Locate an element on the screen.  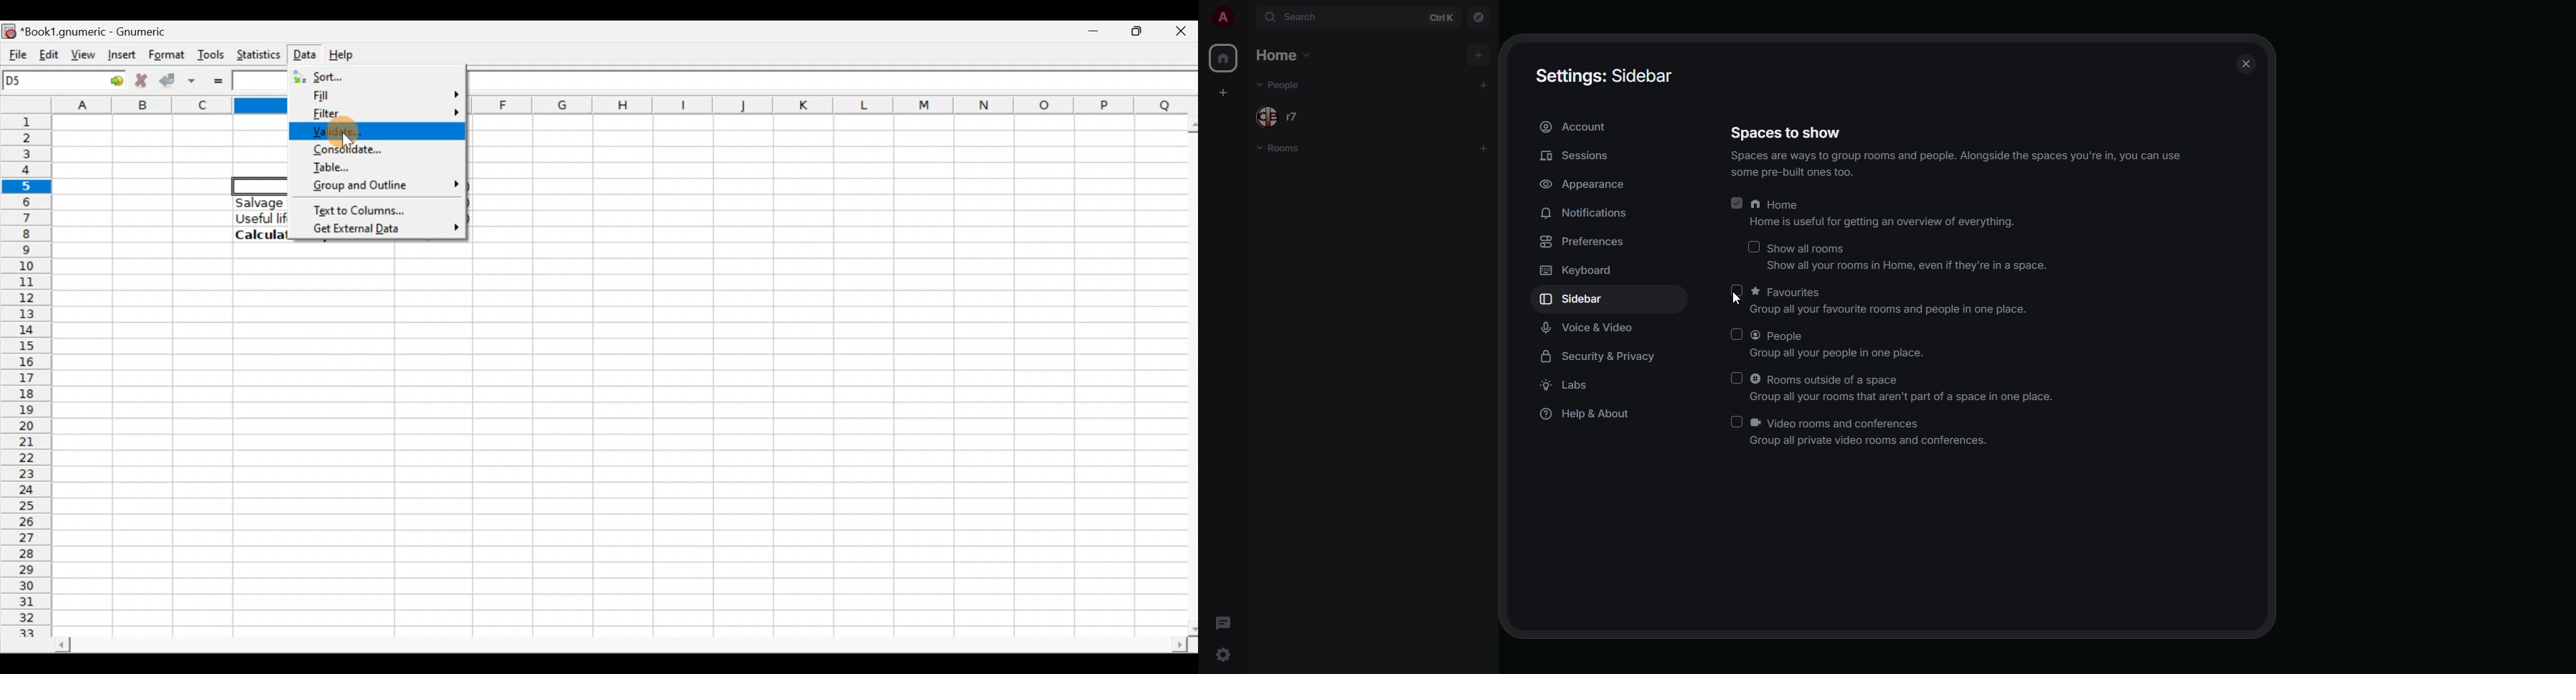
Go to is located at coordinates (112, 81).